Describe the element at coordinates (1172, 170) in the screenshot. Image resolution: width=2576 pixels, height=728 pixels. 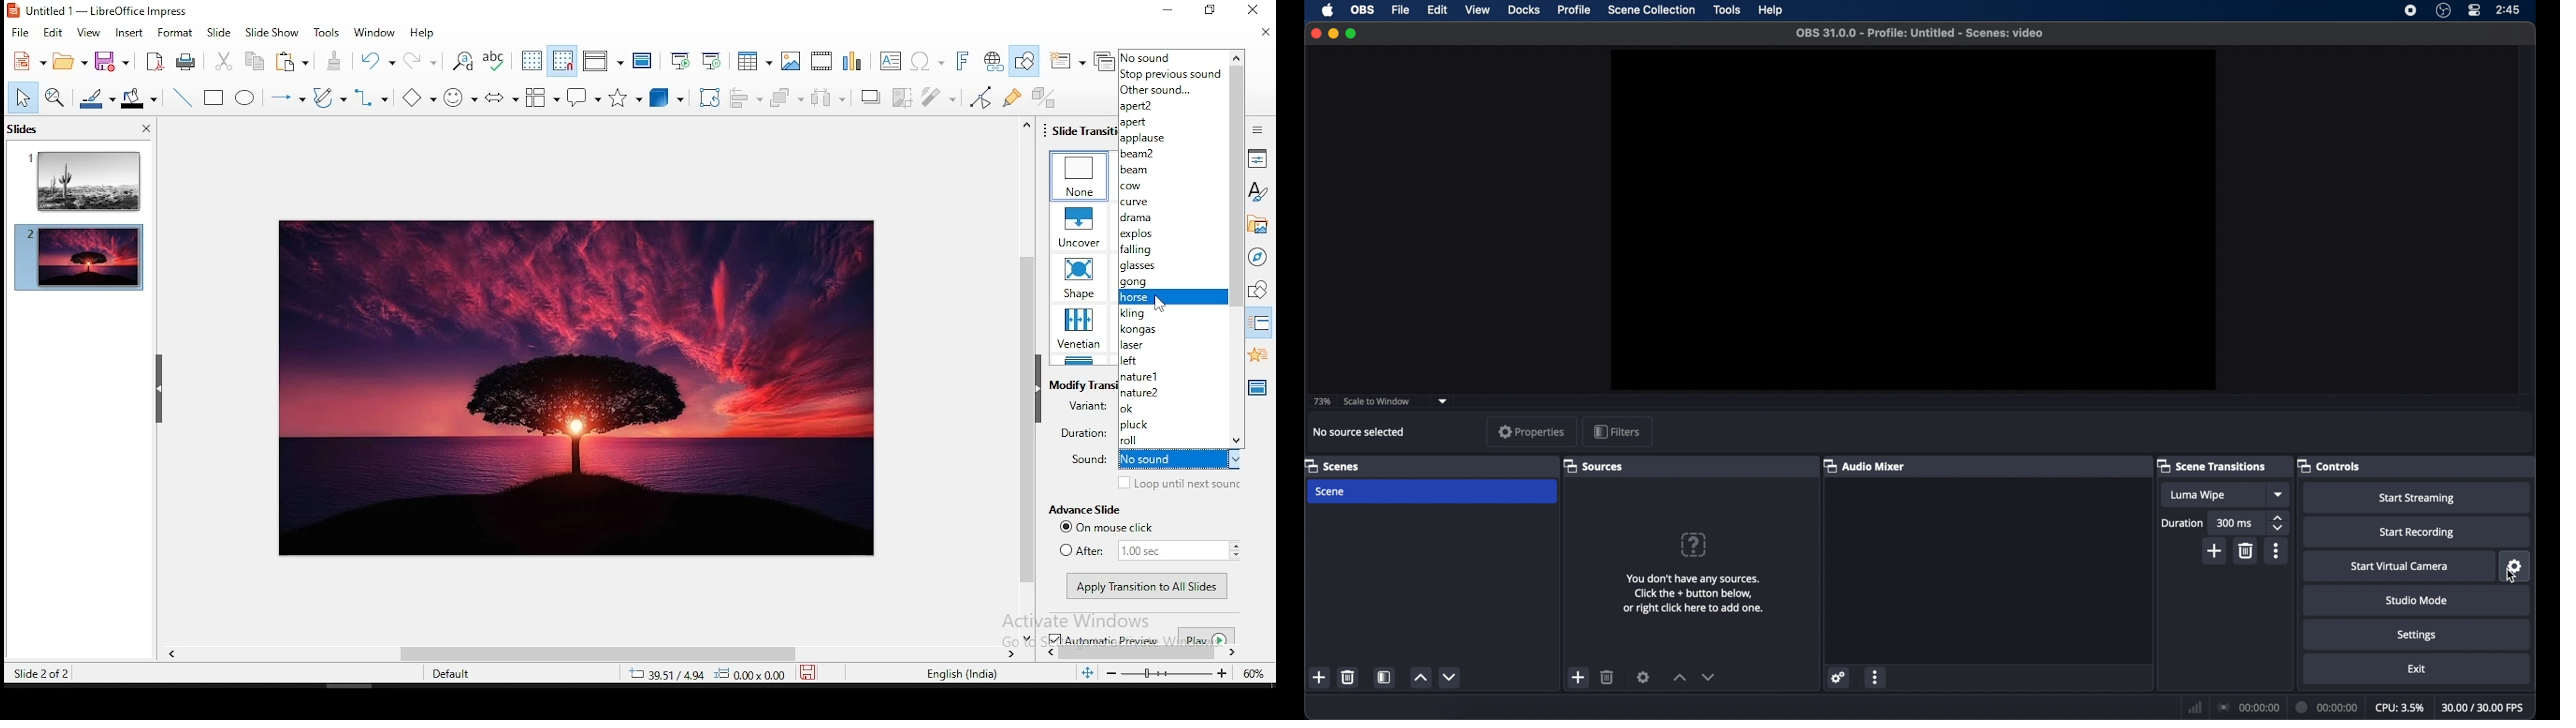
I see `beam` at that location.